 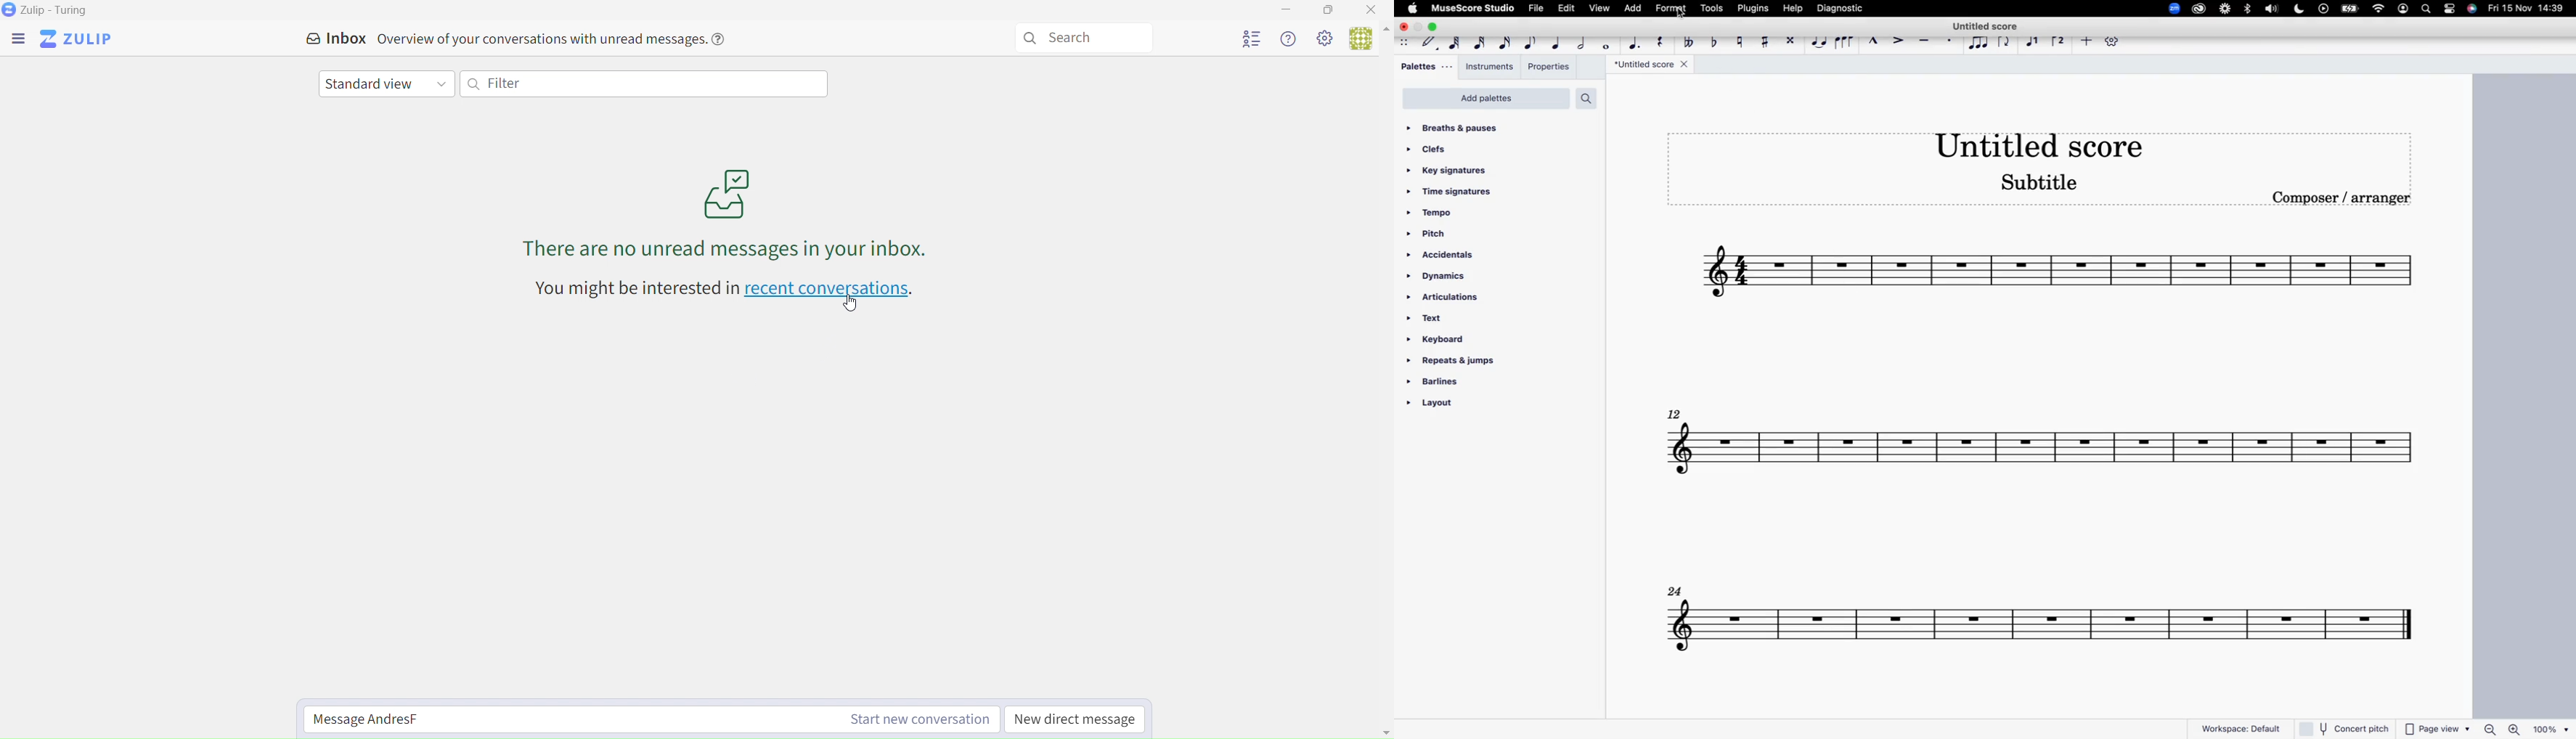 I want to click on Search, so click(x=1083, y=38).